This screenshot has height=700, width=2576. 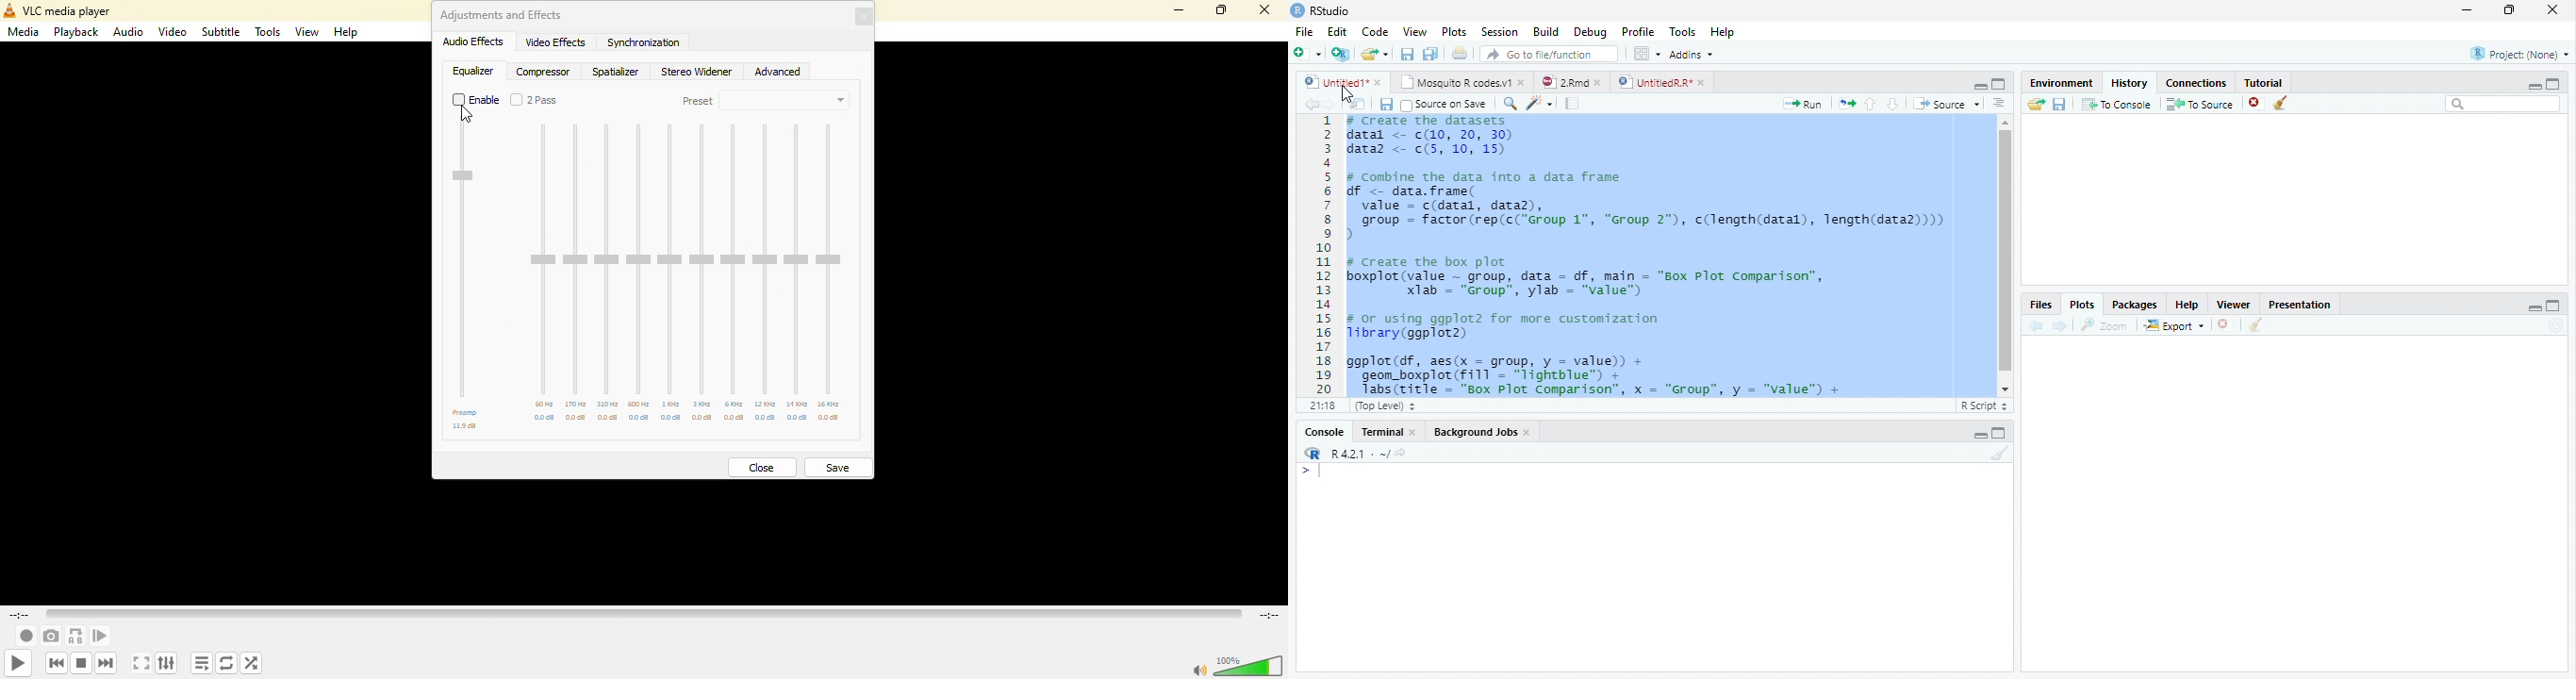 I want to click on 1 khz, so click(x=671, y=404).